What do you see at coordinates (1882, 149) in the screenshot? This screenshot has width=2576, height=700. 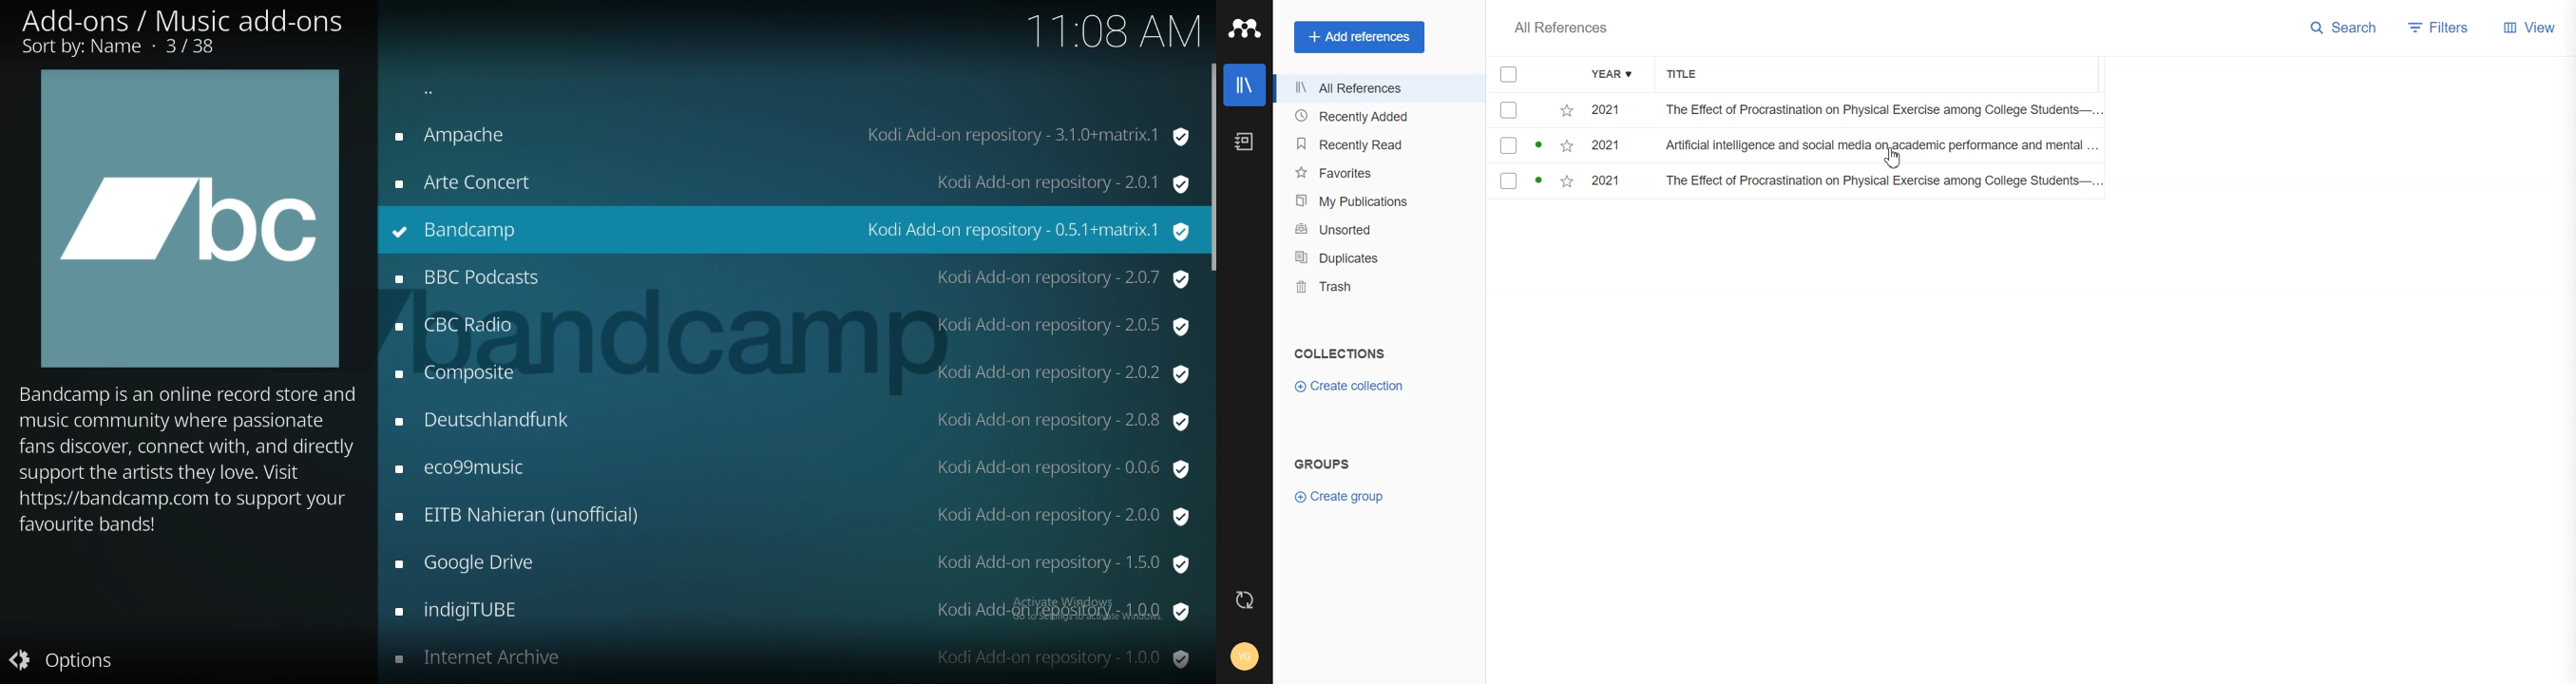 I see `Artificial intelligence and social media on academic performance and mental...` at bounding box center [1882, 149].